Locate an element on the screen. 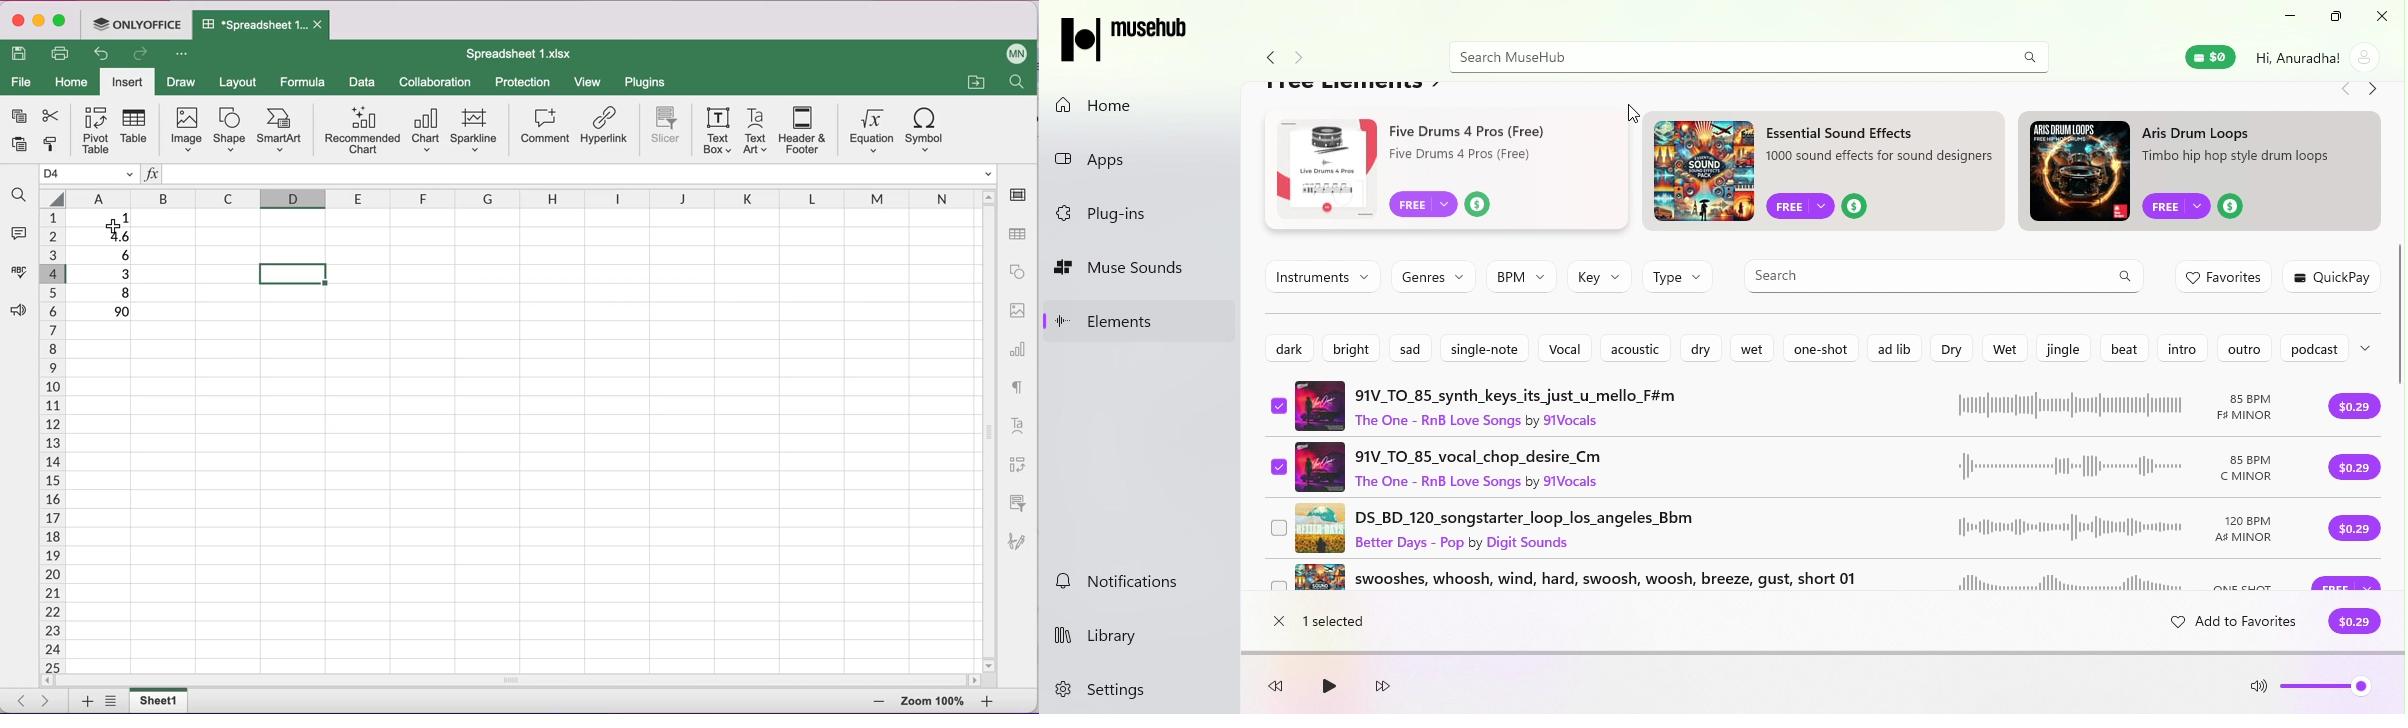 The height and width of the screenshot is (728, 2408). Purchase is located at coordinates (2356, 469).